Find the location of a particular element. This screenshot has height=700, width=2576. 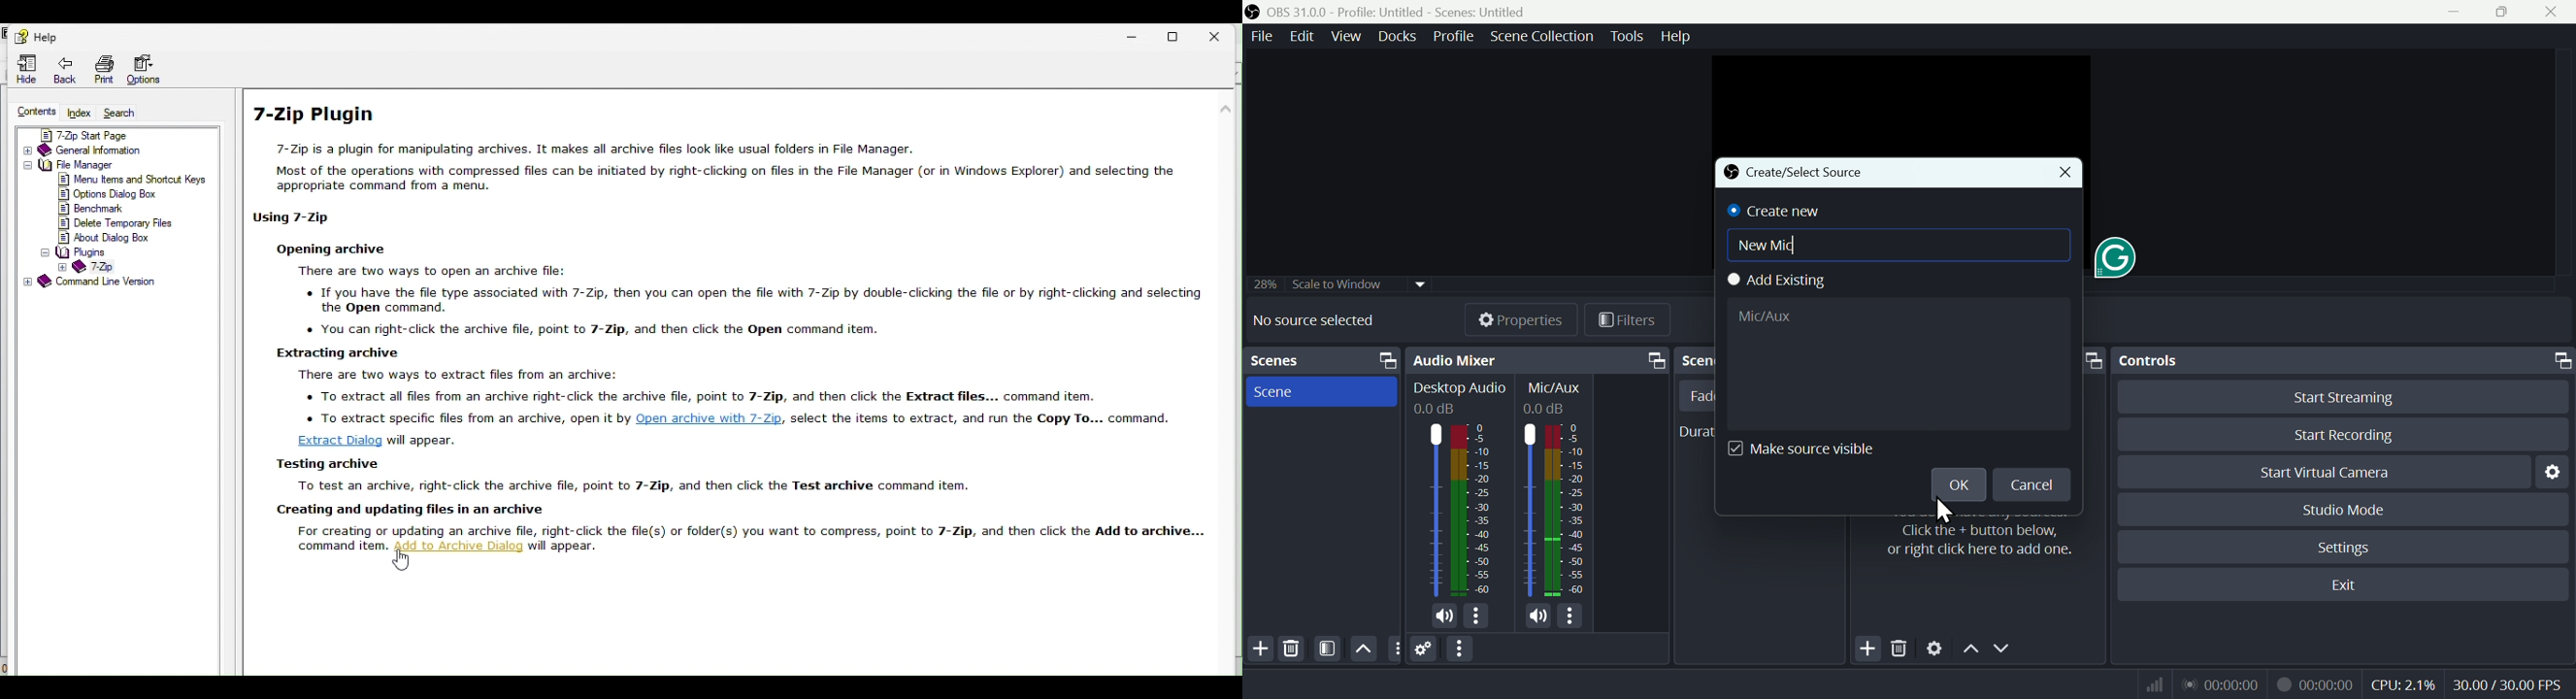

Down is located at coordinates (2002, 650).